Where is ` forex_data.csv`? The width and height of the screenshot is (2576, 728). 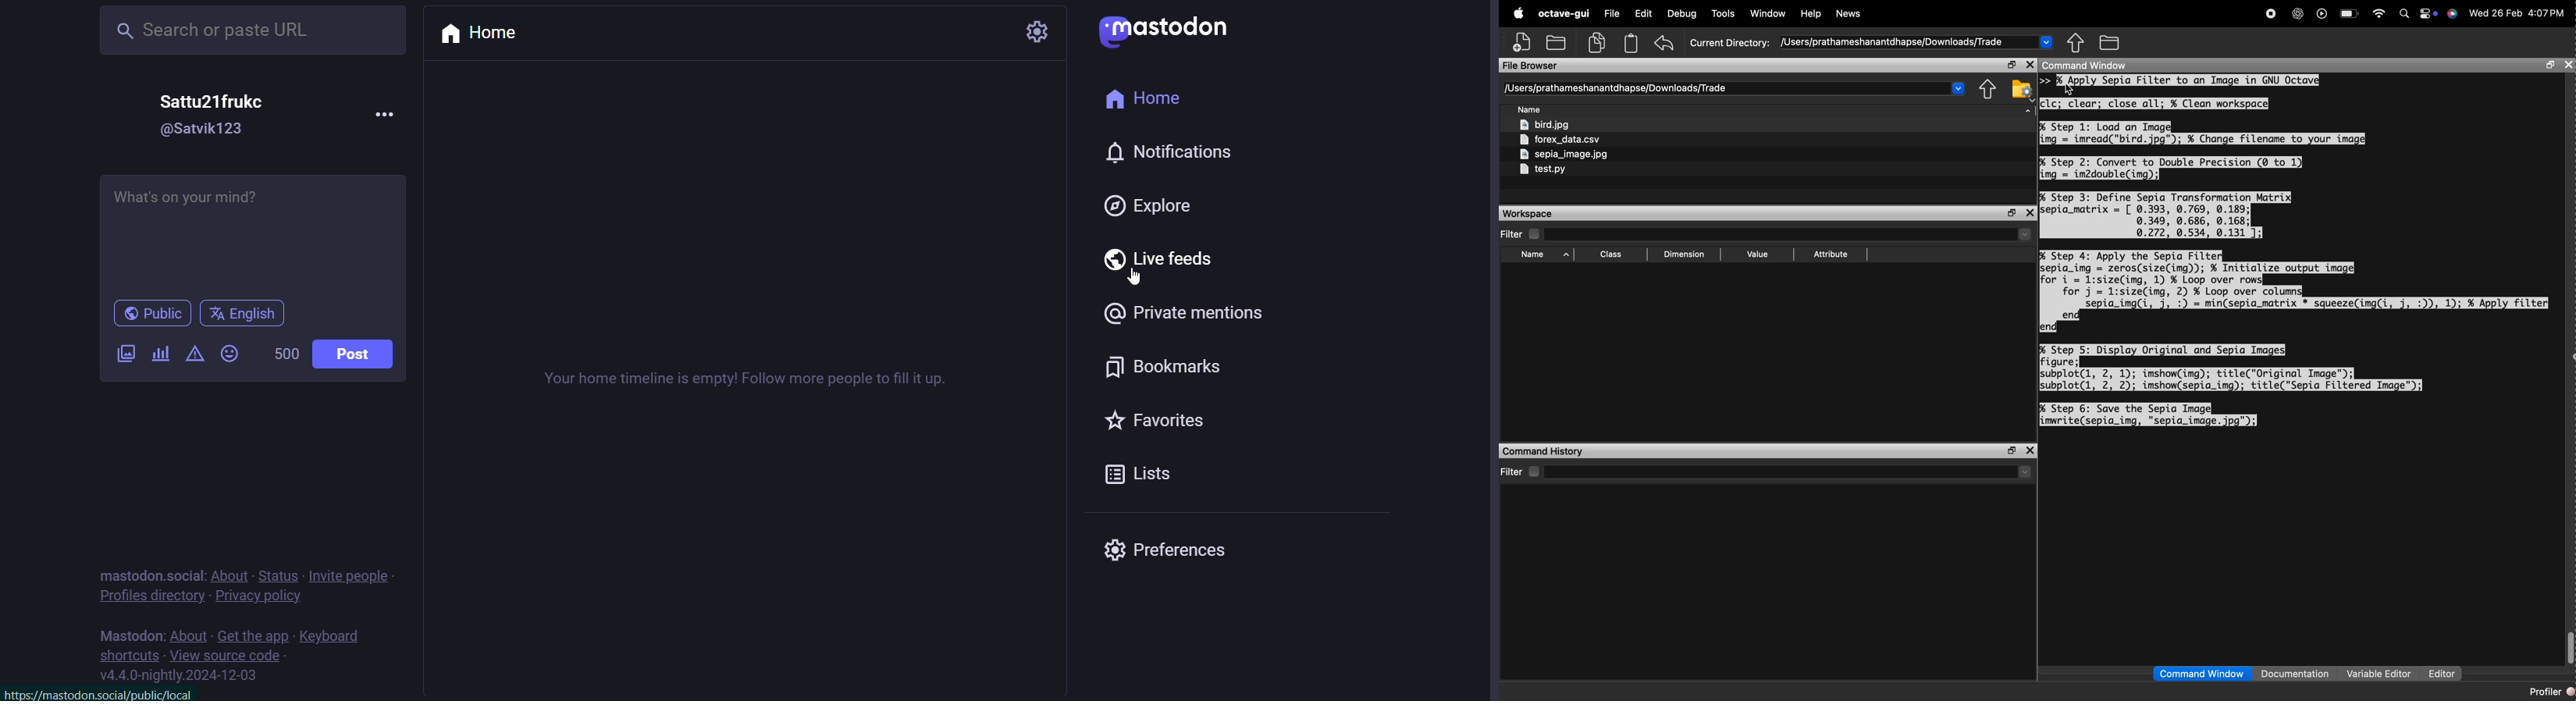  forex_data.csv is located at coordinates (1560, 139).